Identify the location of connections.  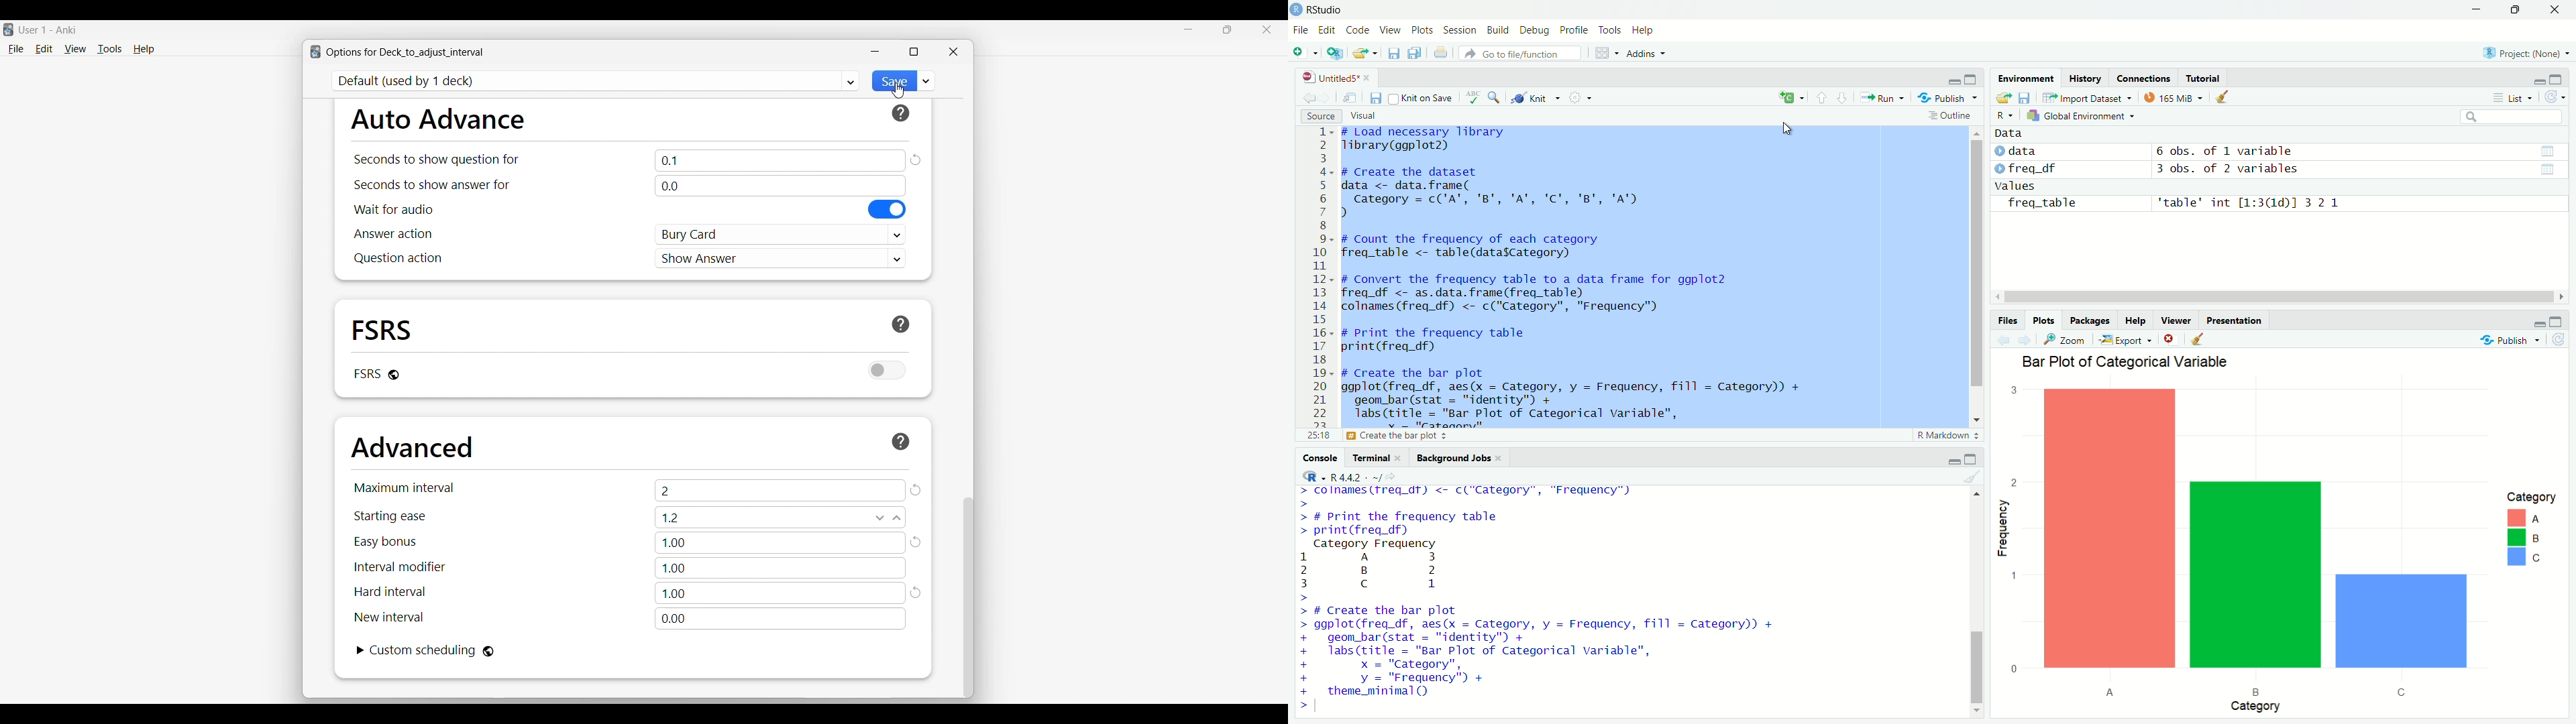
(2145, 78).